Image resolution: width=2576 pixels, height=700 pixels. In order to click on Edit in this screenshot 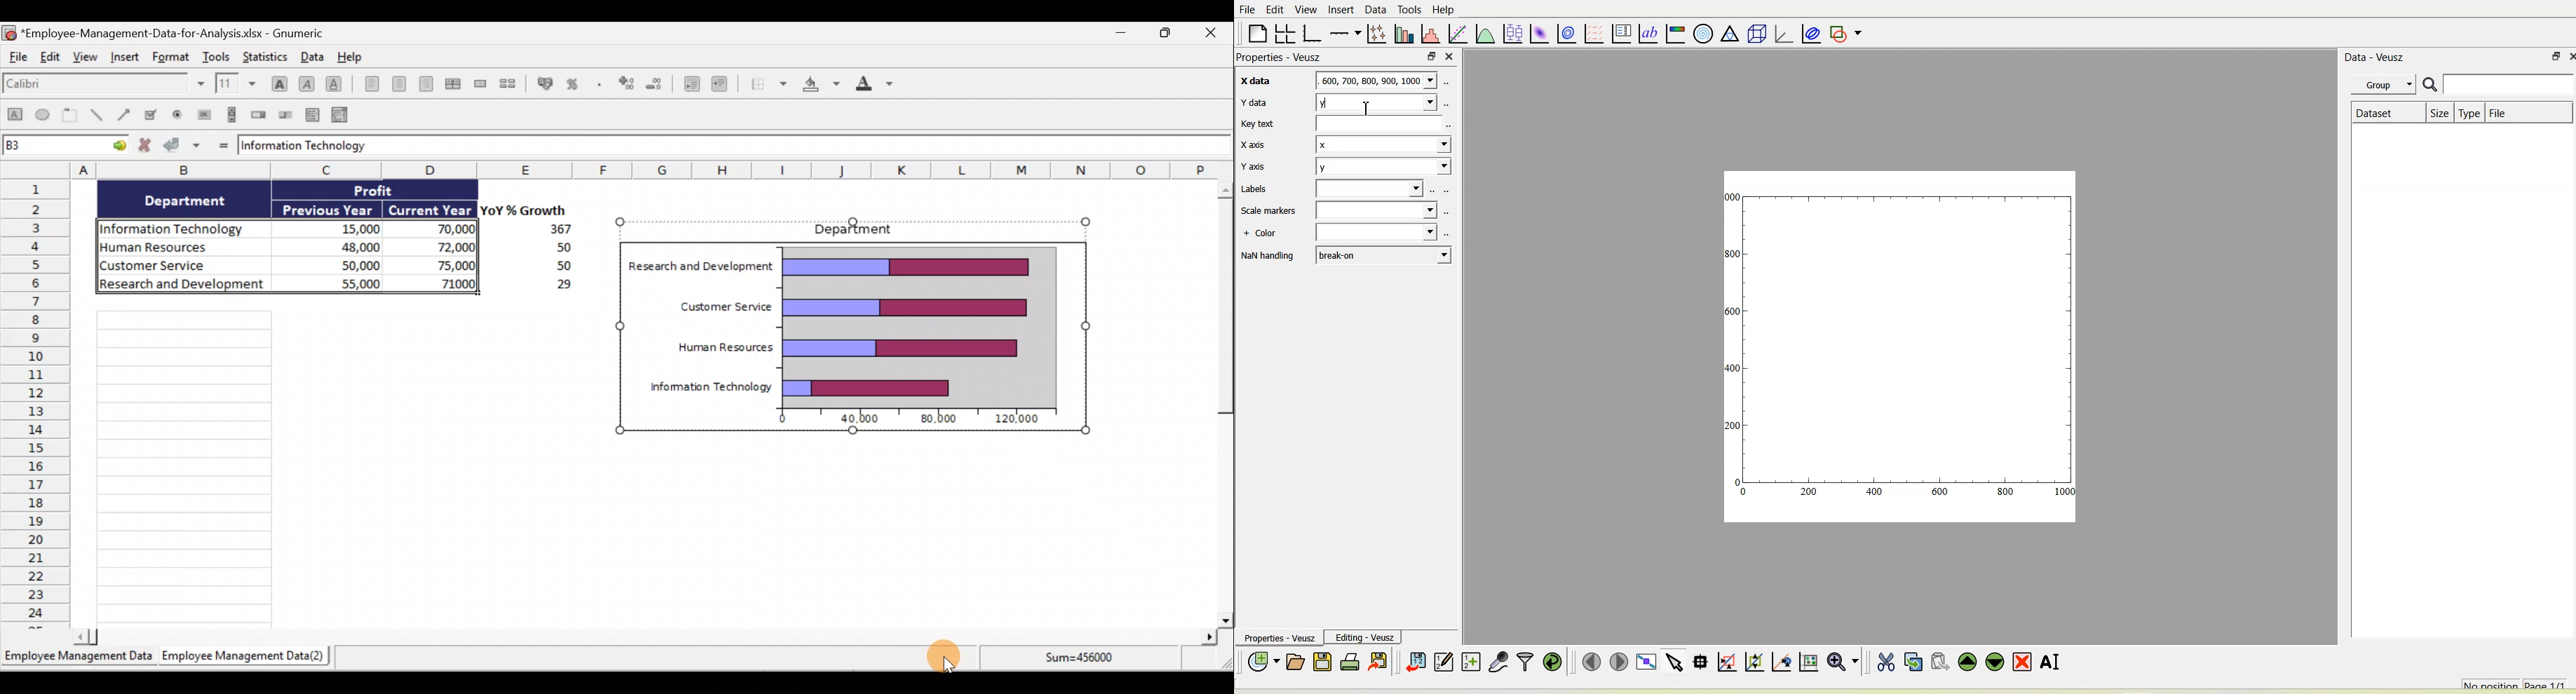, I will do `click(1275, 11)`.